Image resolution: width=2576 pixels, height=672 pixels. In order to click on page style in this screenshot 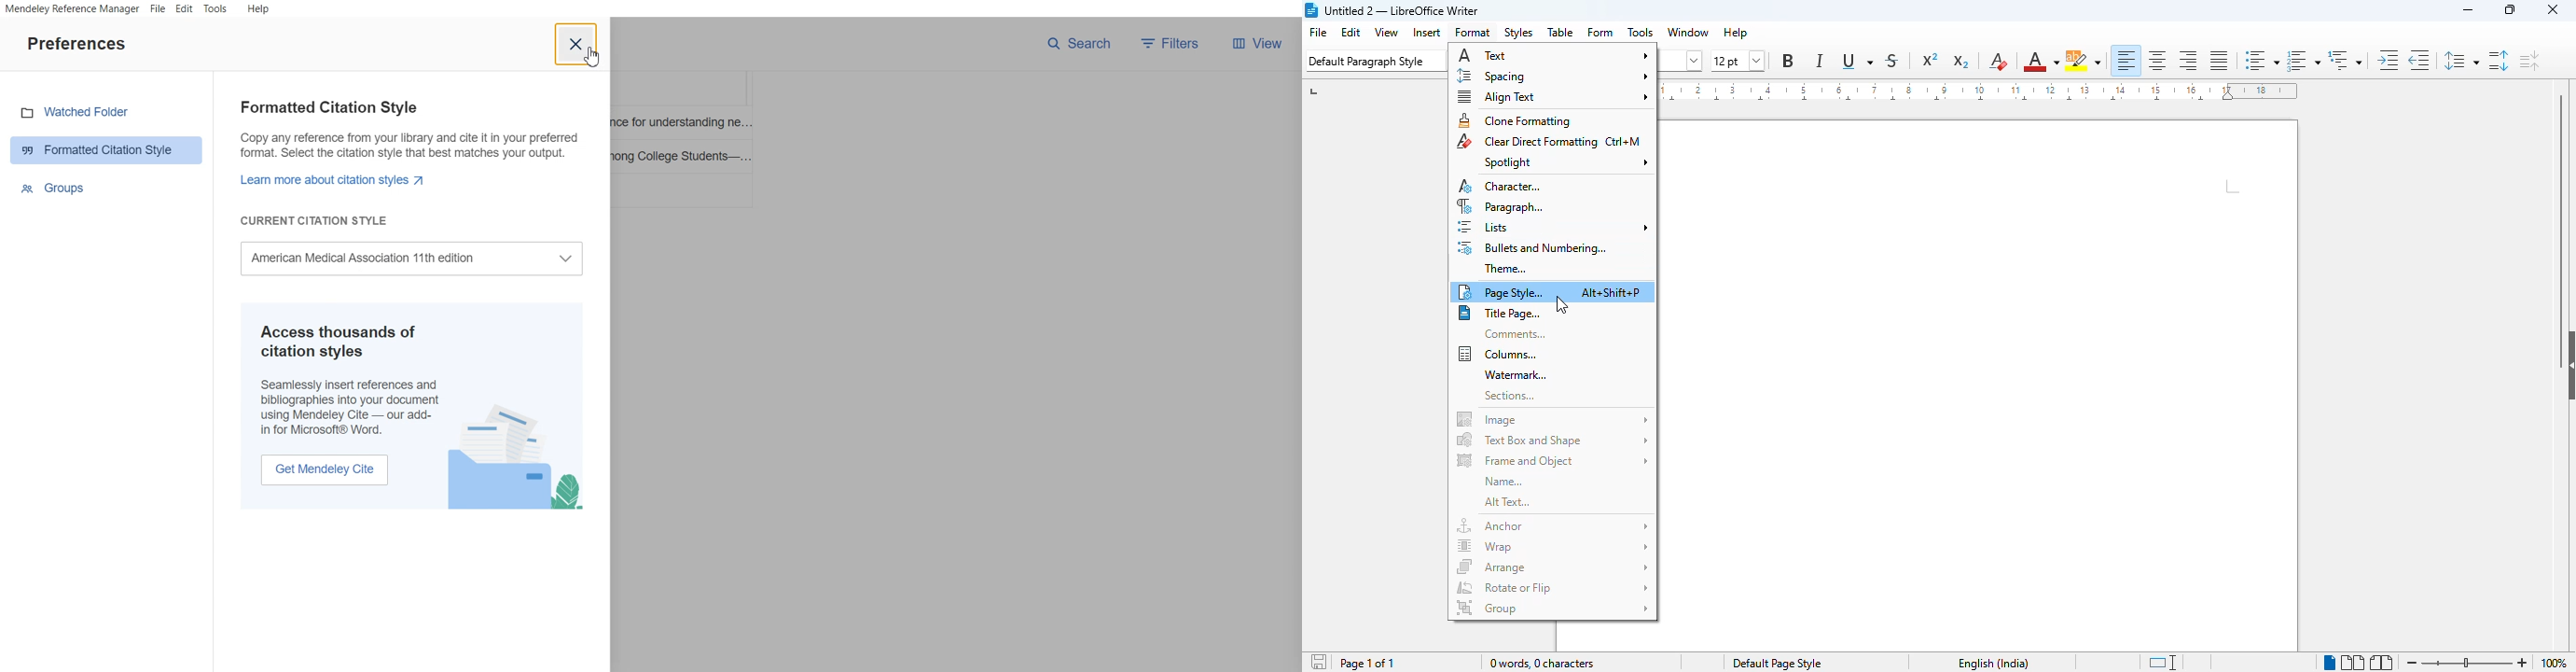, I will do `click(1501, 292)`.